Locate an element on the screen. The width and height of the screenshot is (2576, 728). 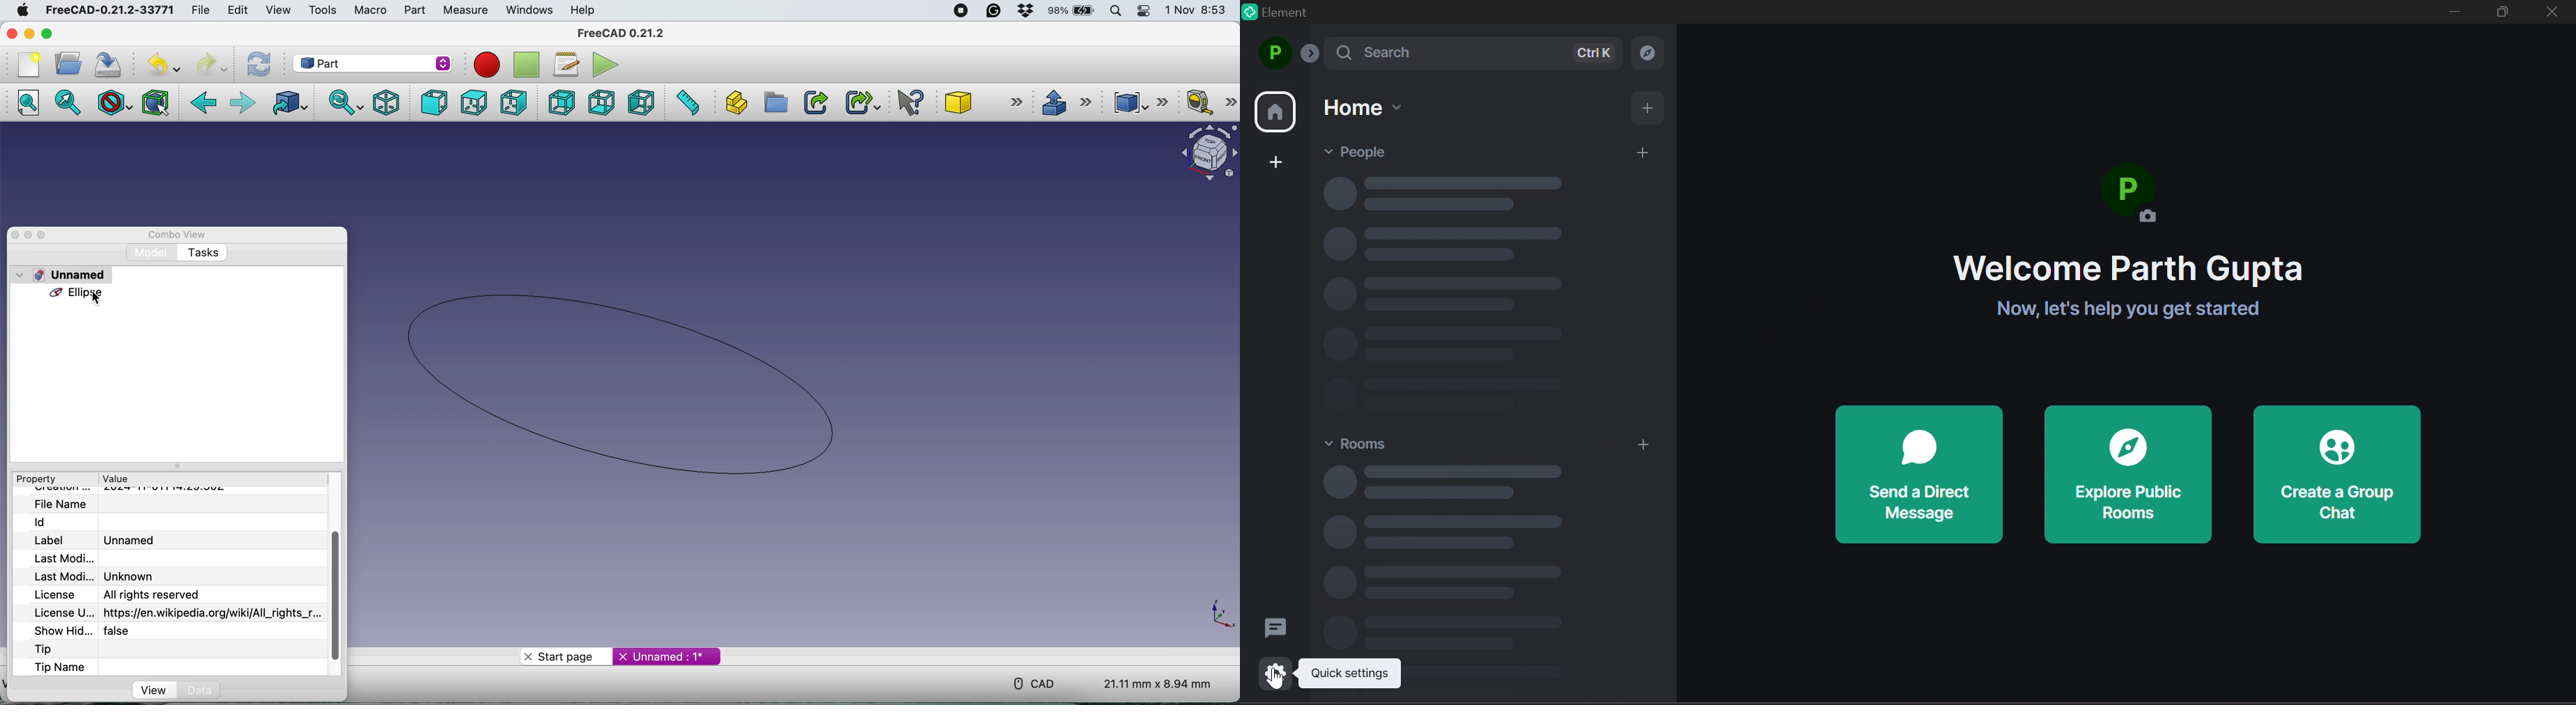
view is located at coordinates (277, 9).